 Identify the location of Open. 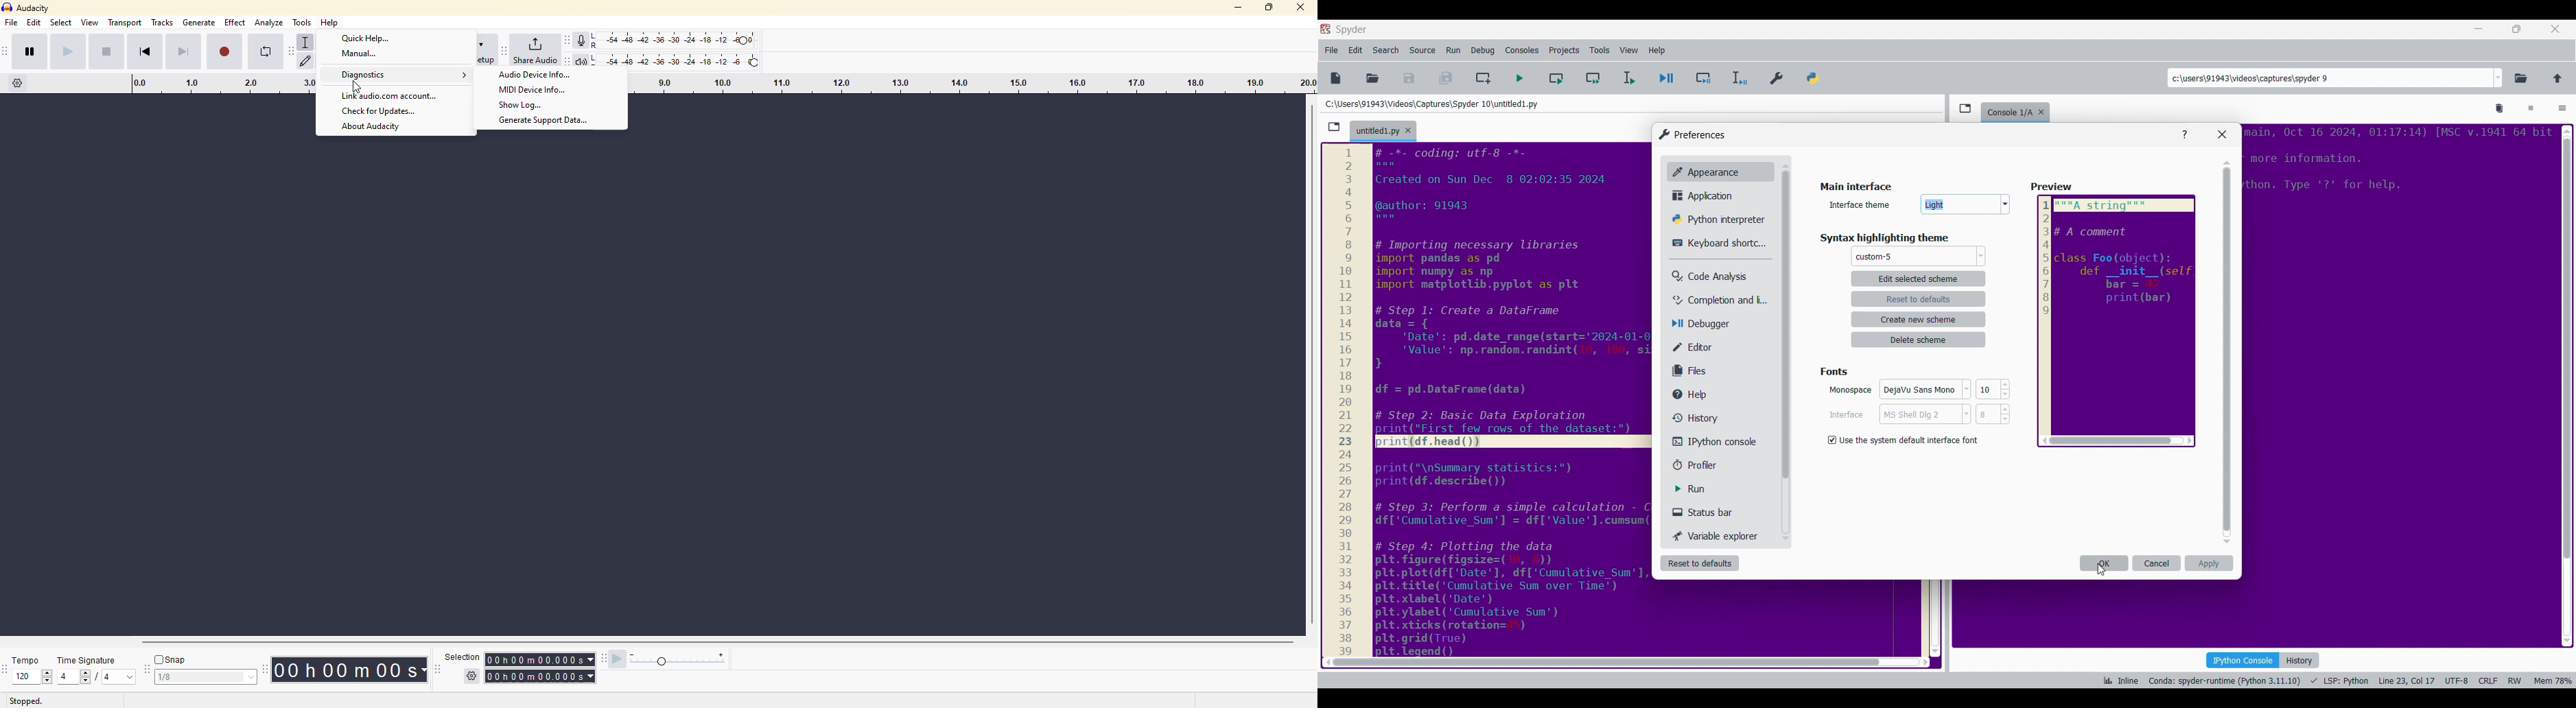
(1373, 78).